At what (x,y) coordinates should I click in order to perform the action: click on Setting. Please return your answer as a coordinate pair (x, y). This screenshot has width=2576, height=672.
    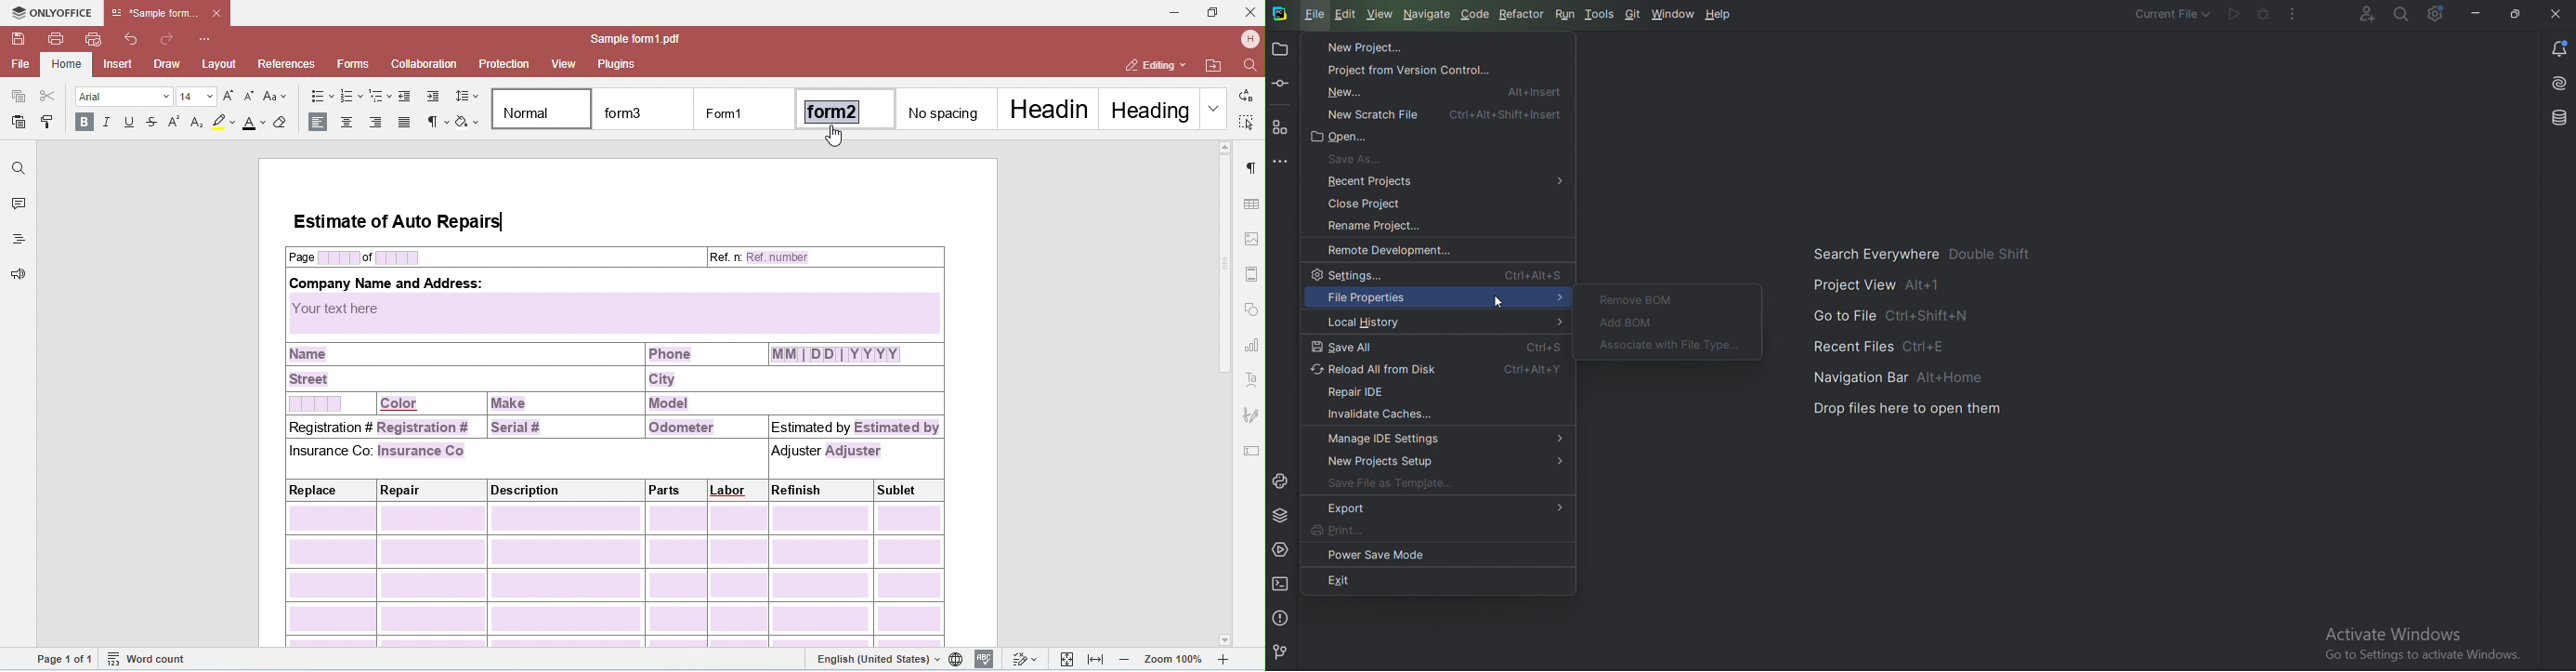
    Looking at the image, I should click on (2438, 13).